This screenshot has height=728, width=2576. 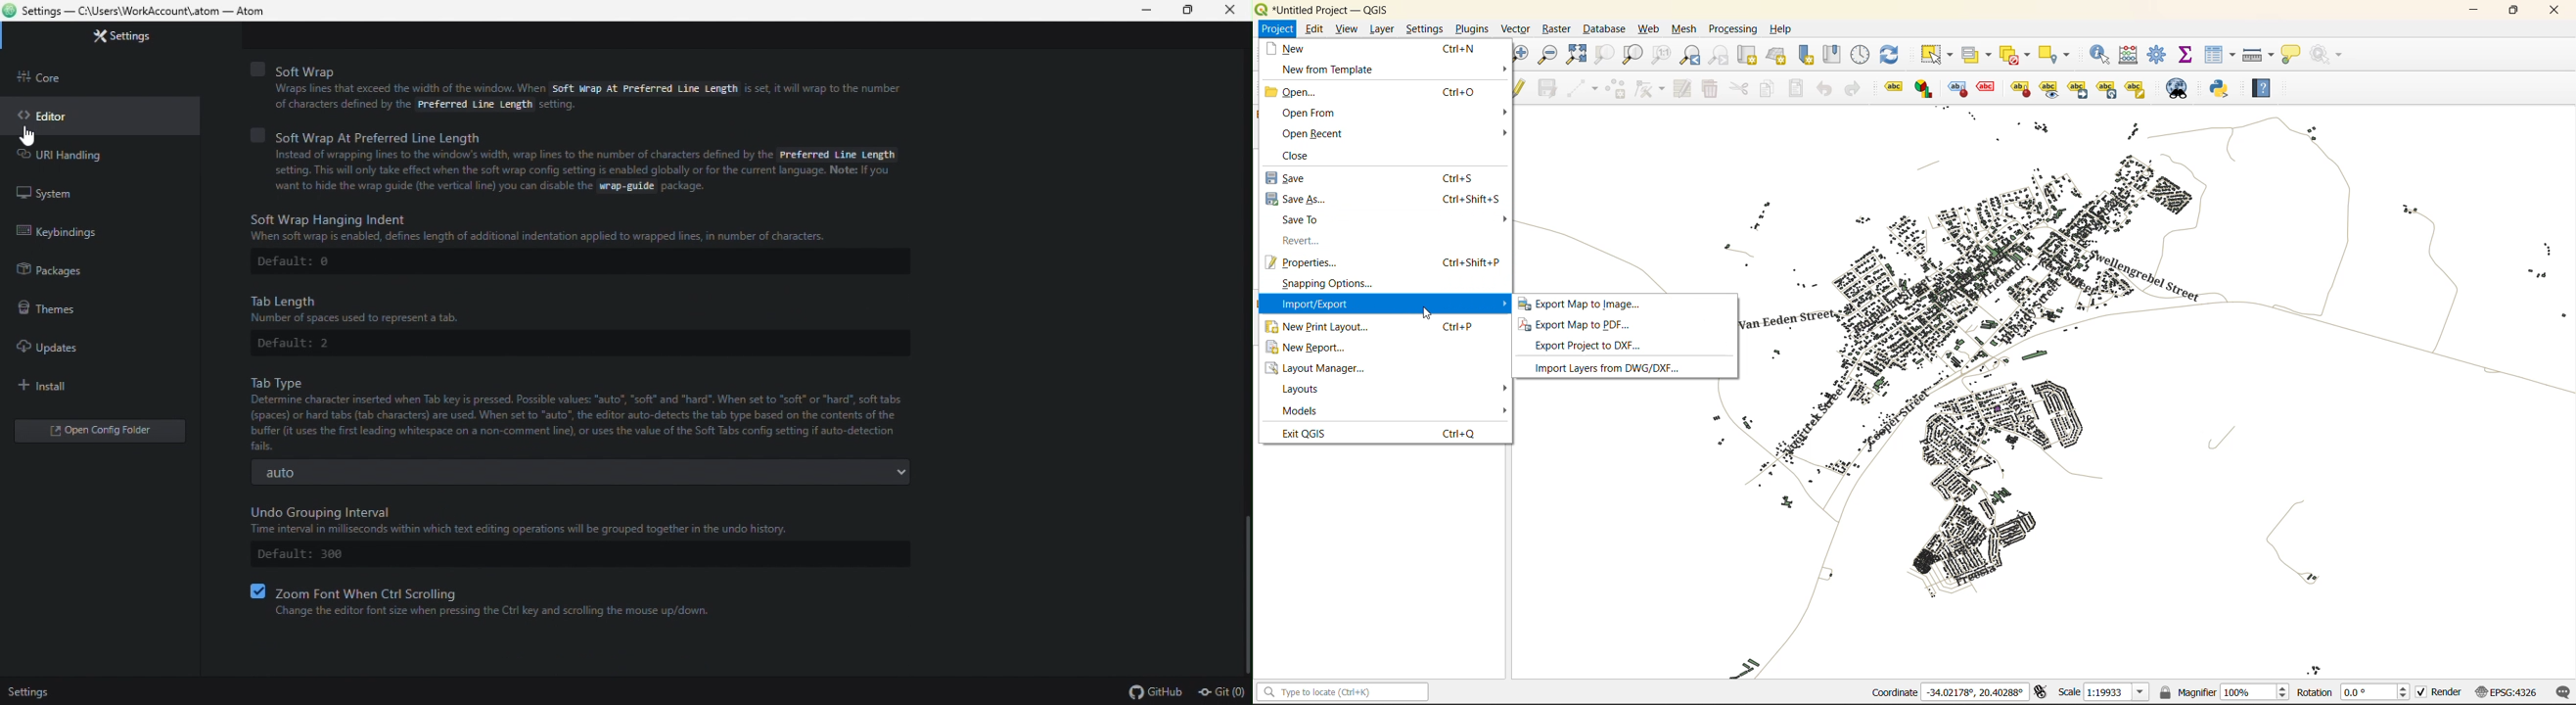 What do you see at coordinates (1382, 28) in the screenshot?
I see `layer` at bounding box center [1382, 28].